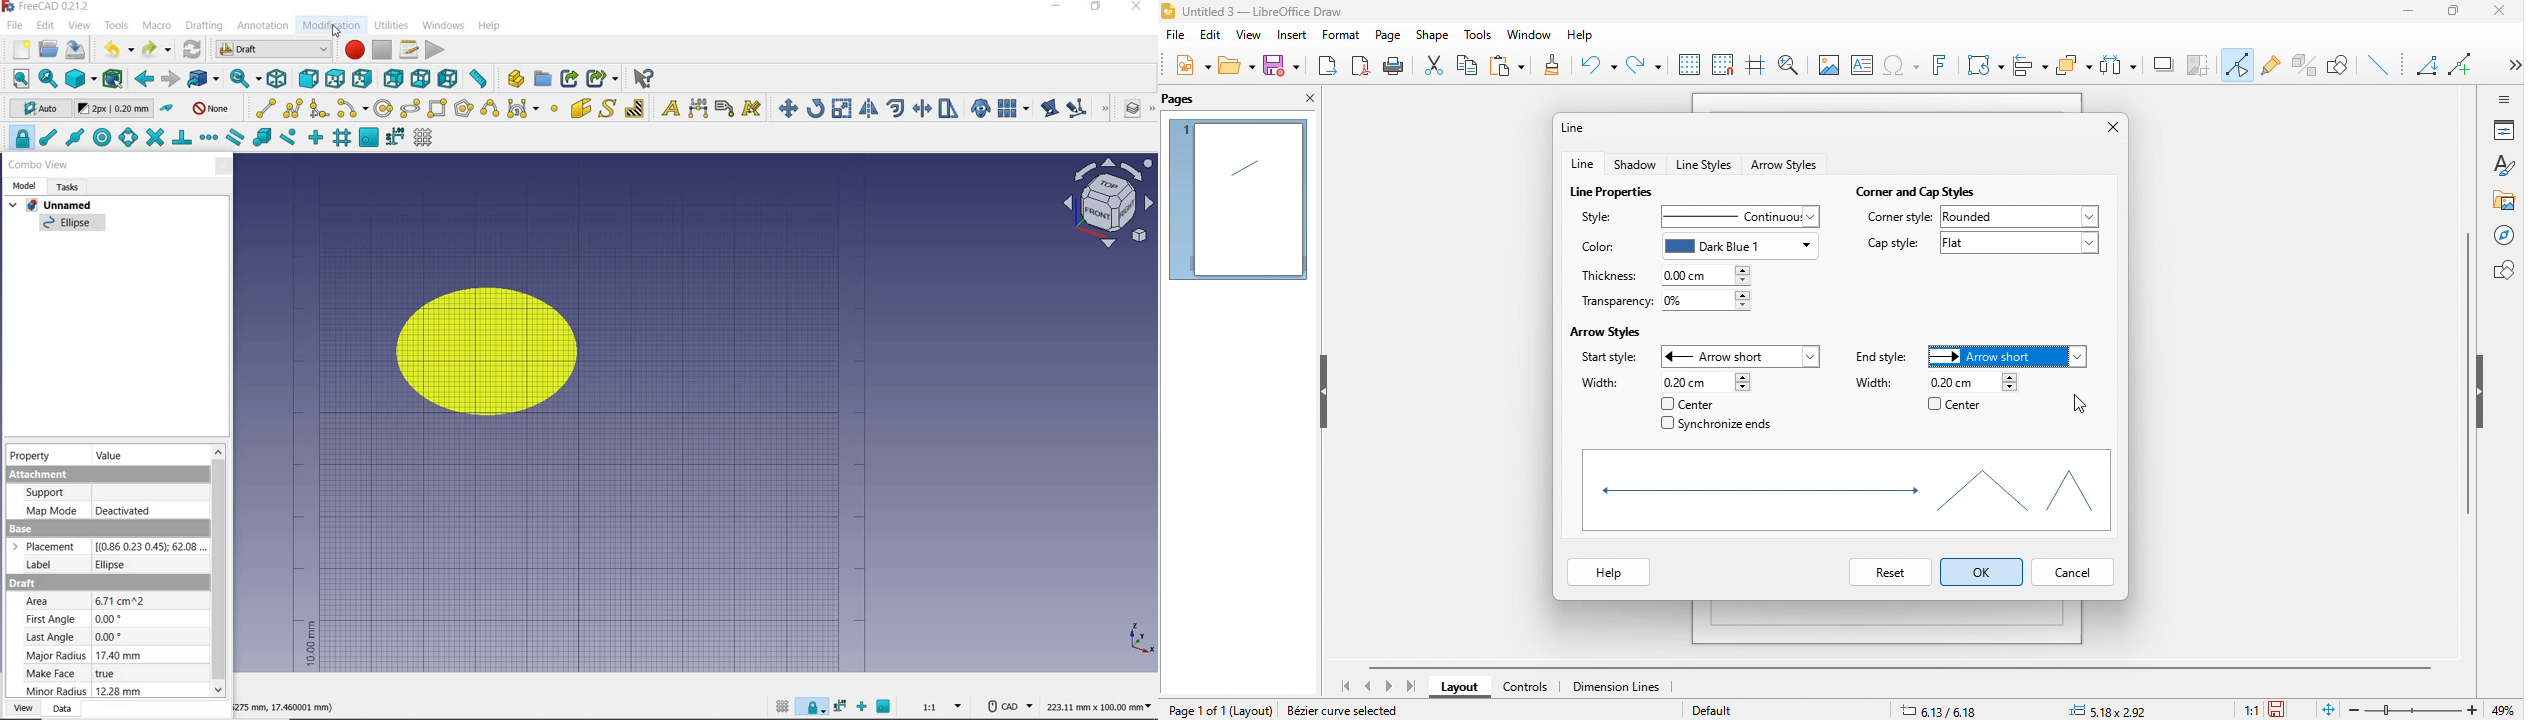  Describe the element at coordinates (13, 25) in the screenshot. I see `file` at that location.